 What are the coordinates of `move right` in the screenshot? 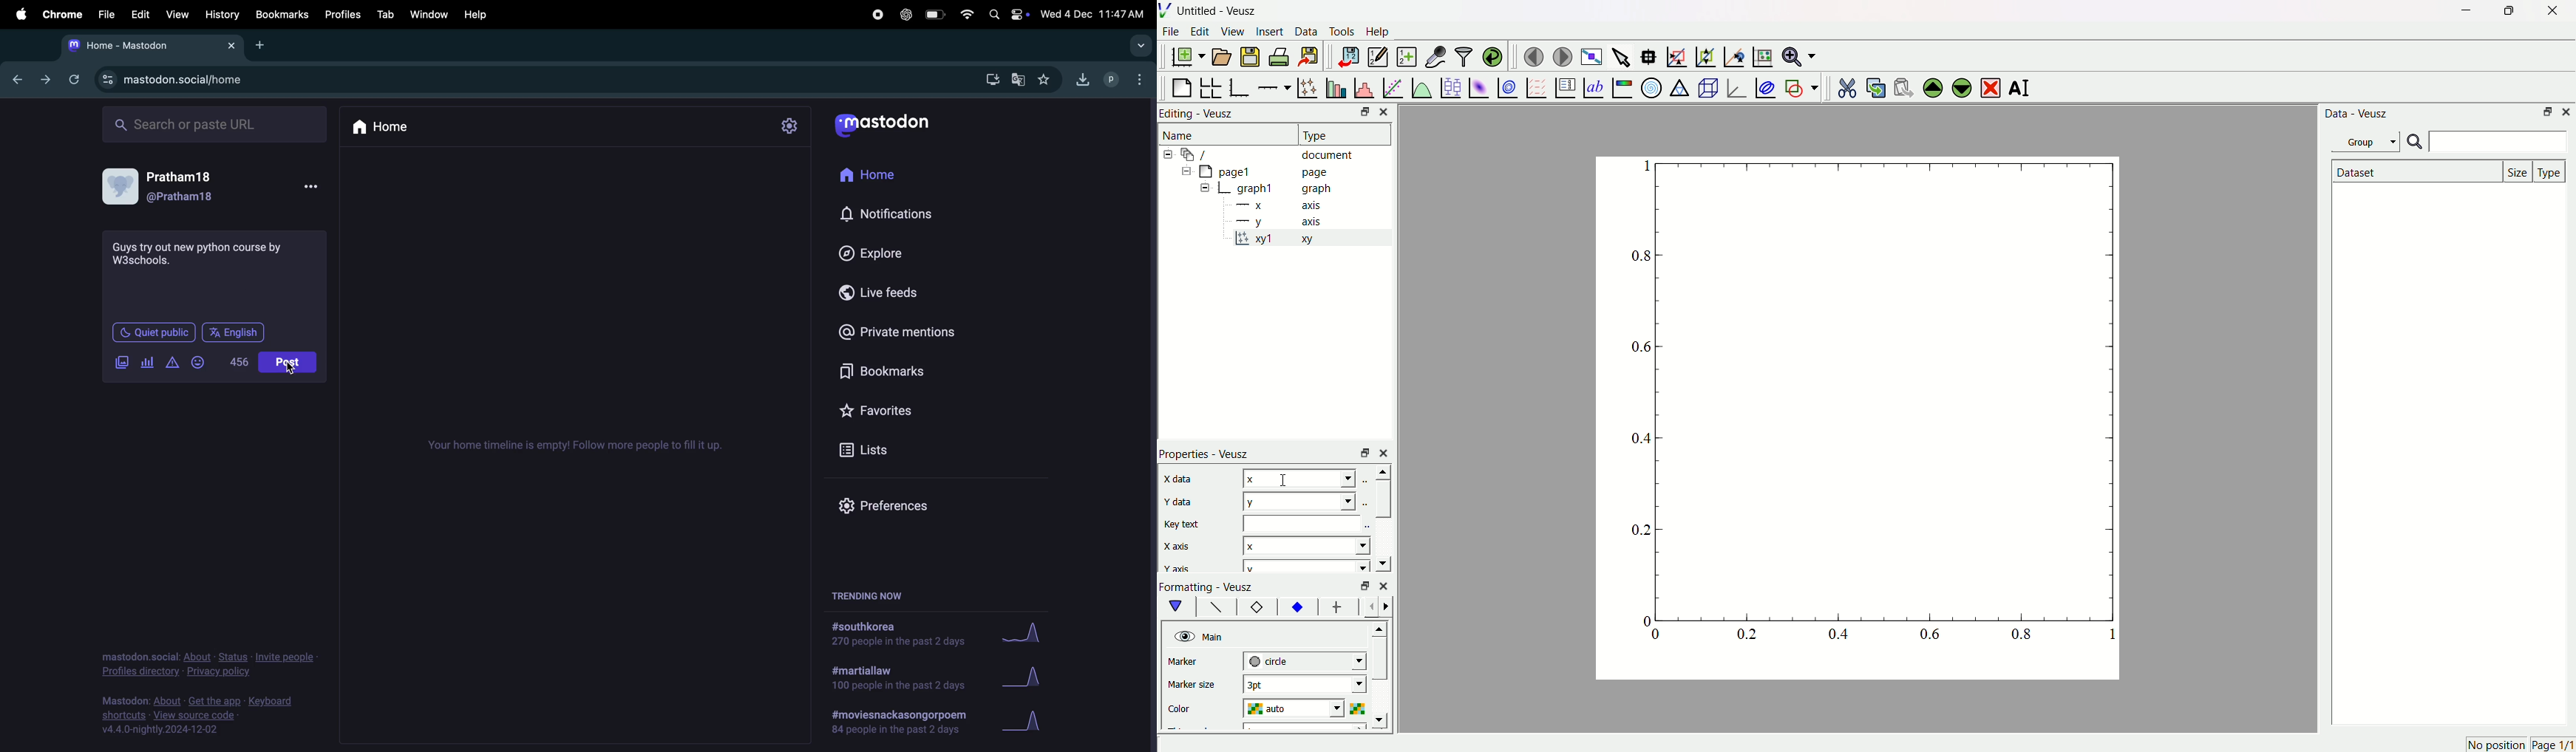 It's located at (1390, 606).